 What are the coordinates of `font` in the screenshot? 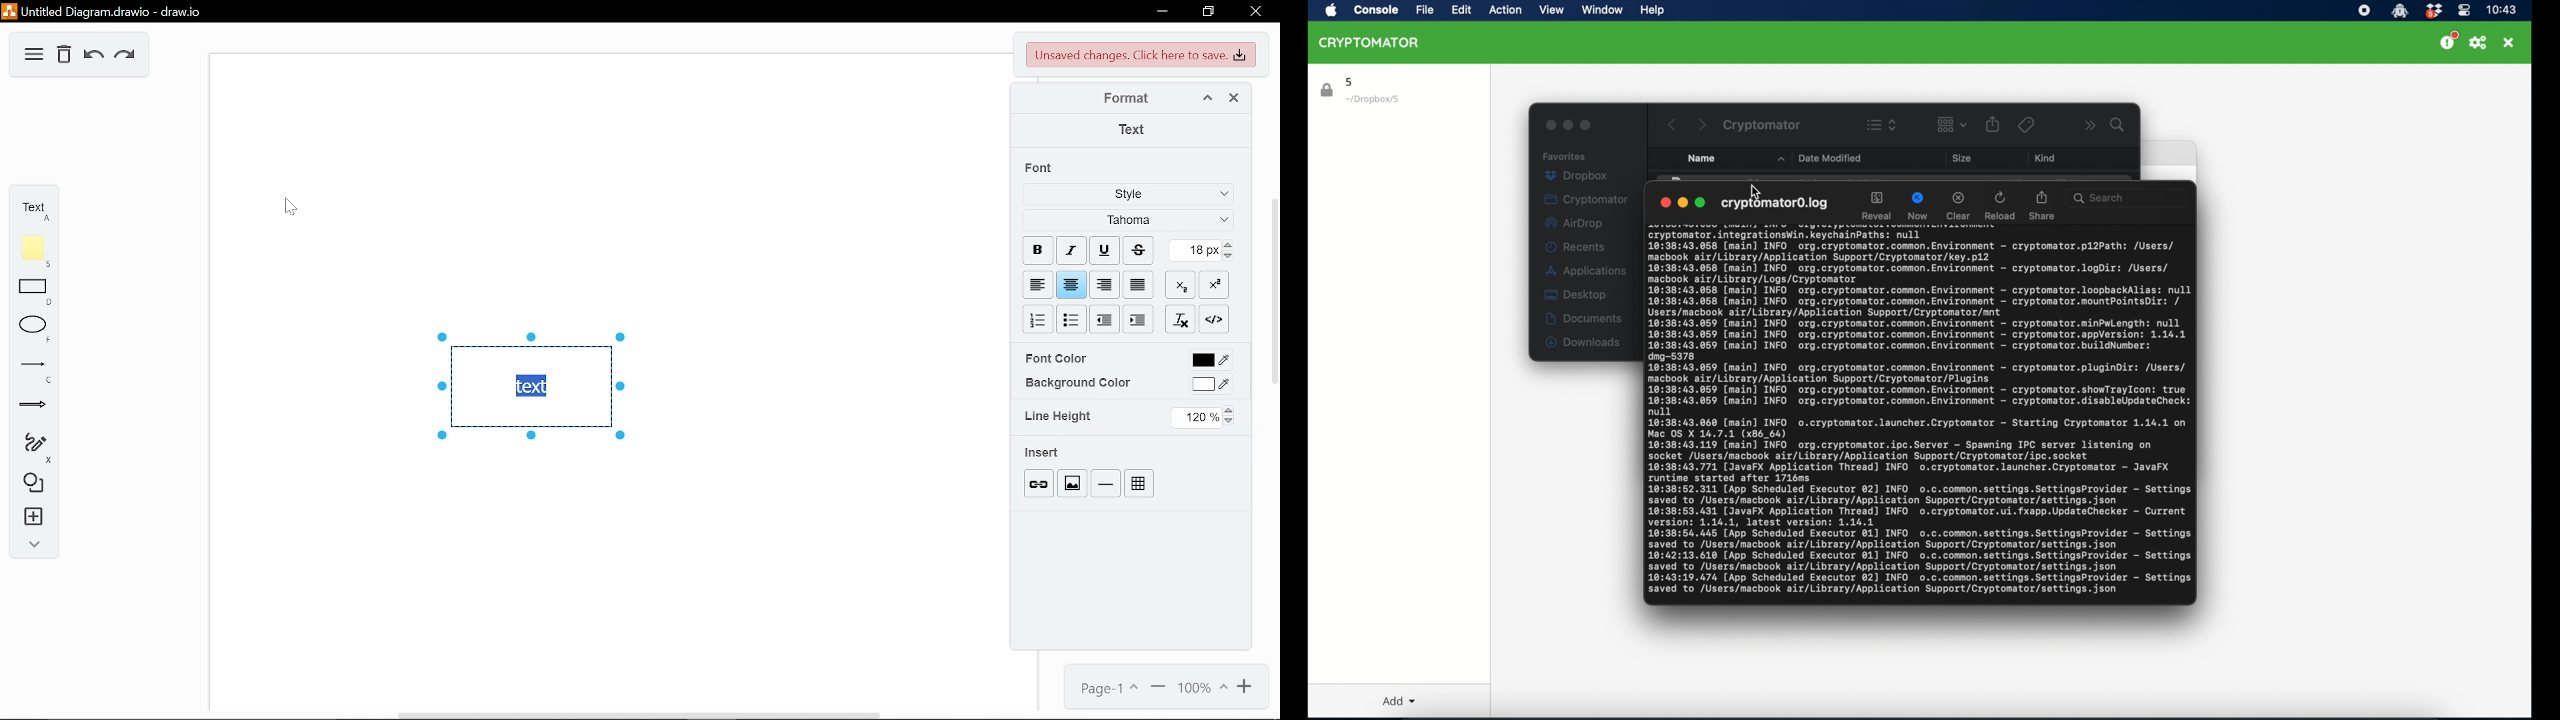 It's located at (1041, 168).